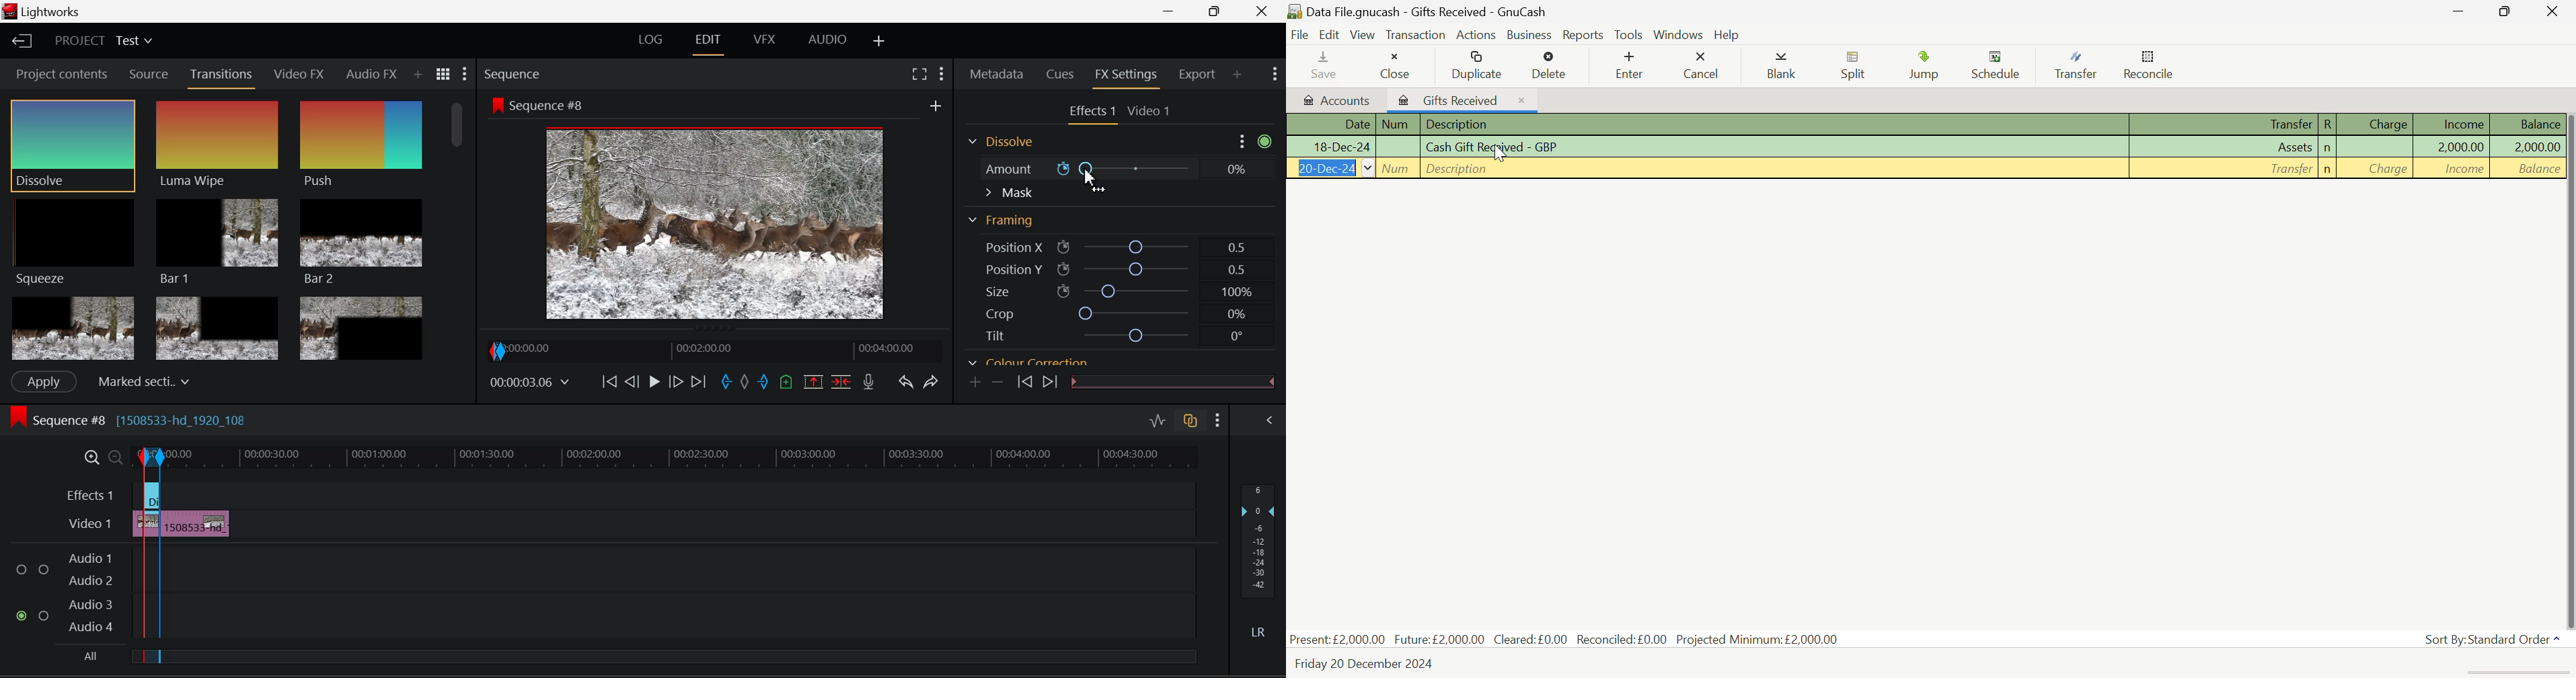 This screenshot has width=2576, height=700. Describe the element at coordinates (1624, 638) in the screenshot. I see `Reconciled` at that location.